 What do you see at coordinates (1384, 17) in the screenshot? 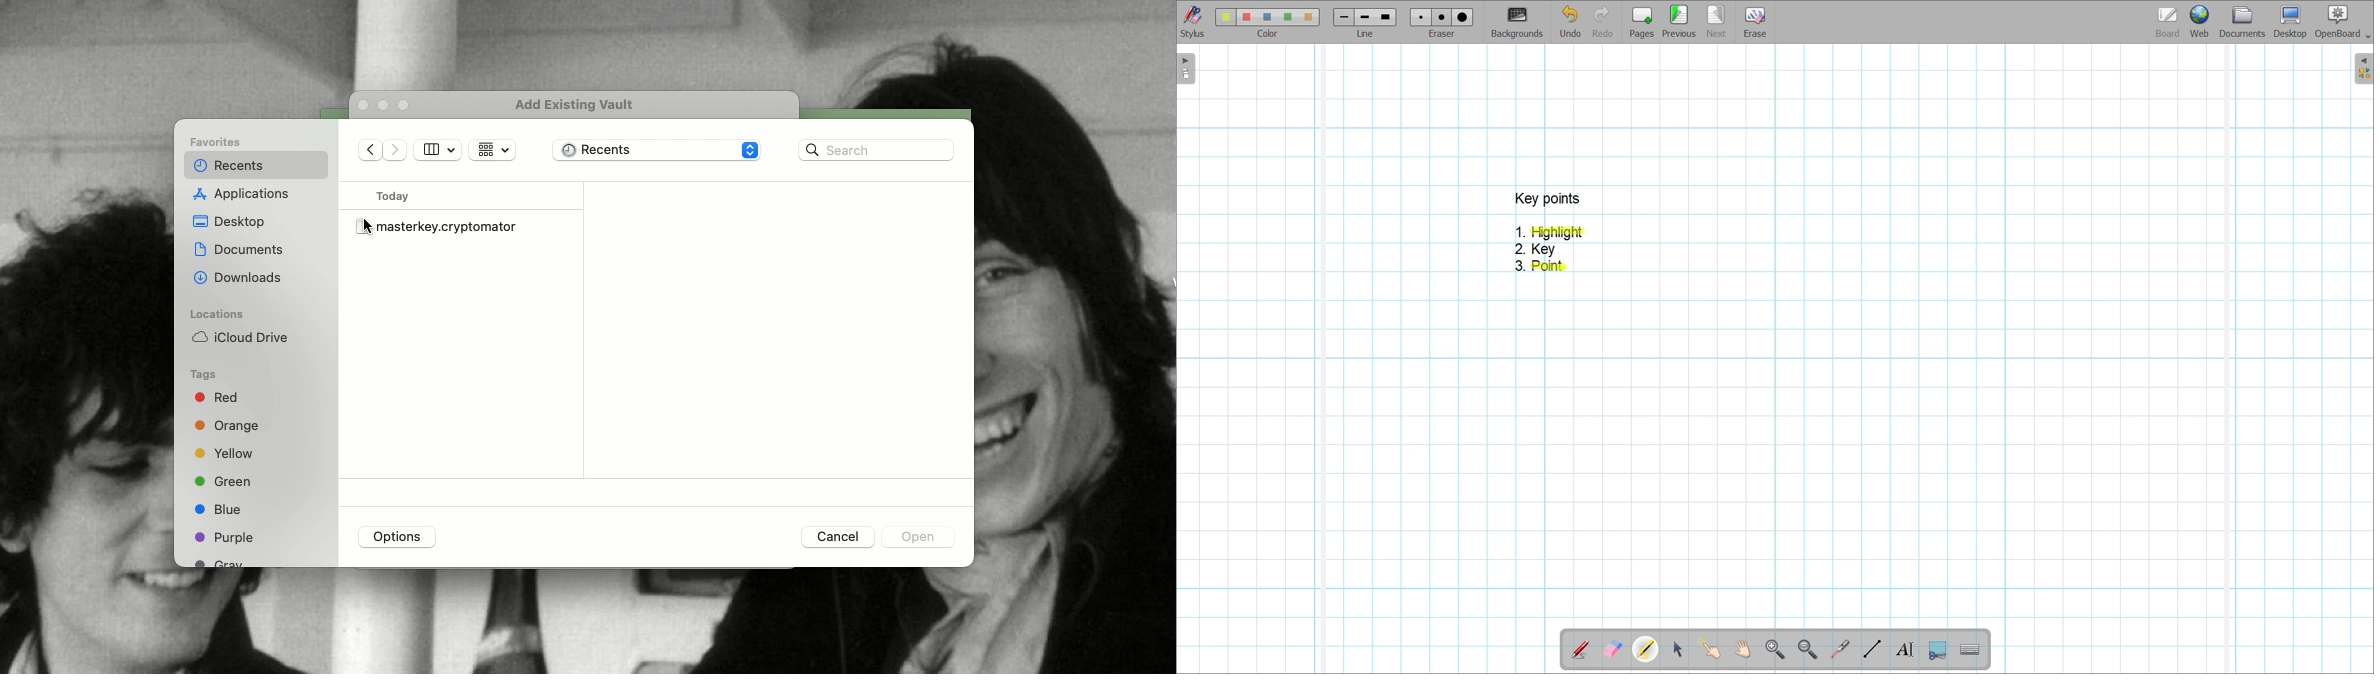
I see `line 3` at bounding box center [1384, 17].